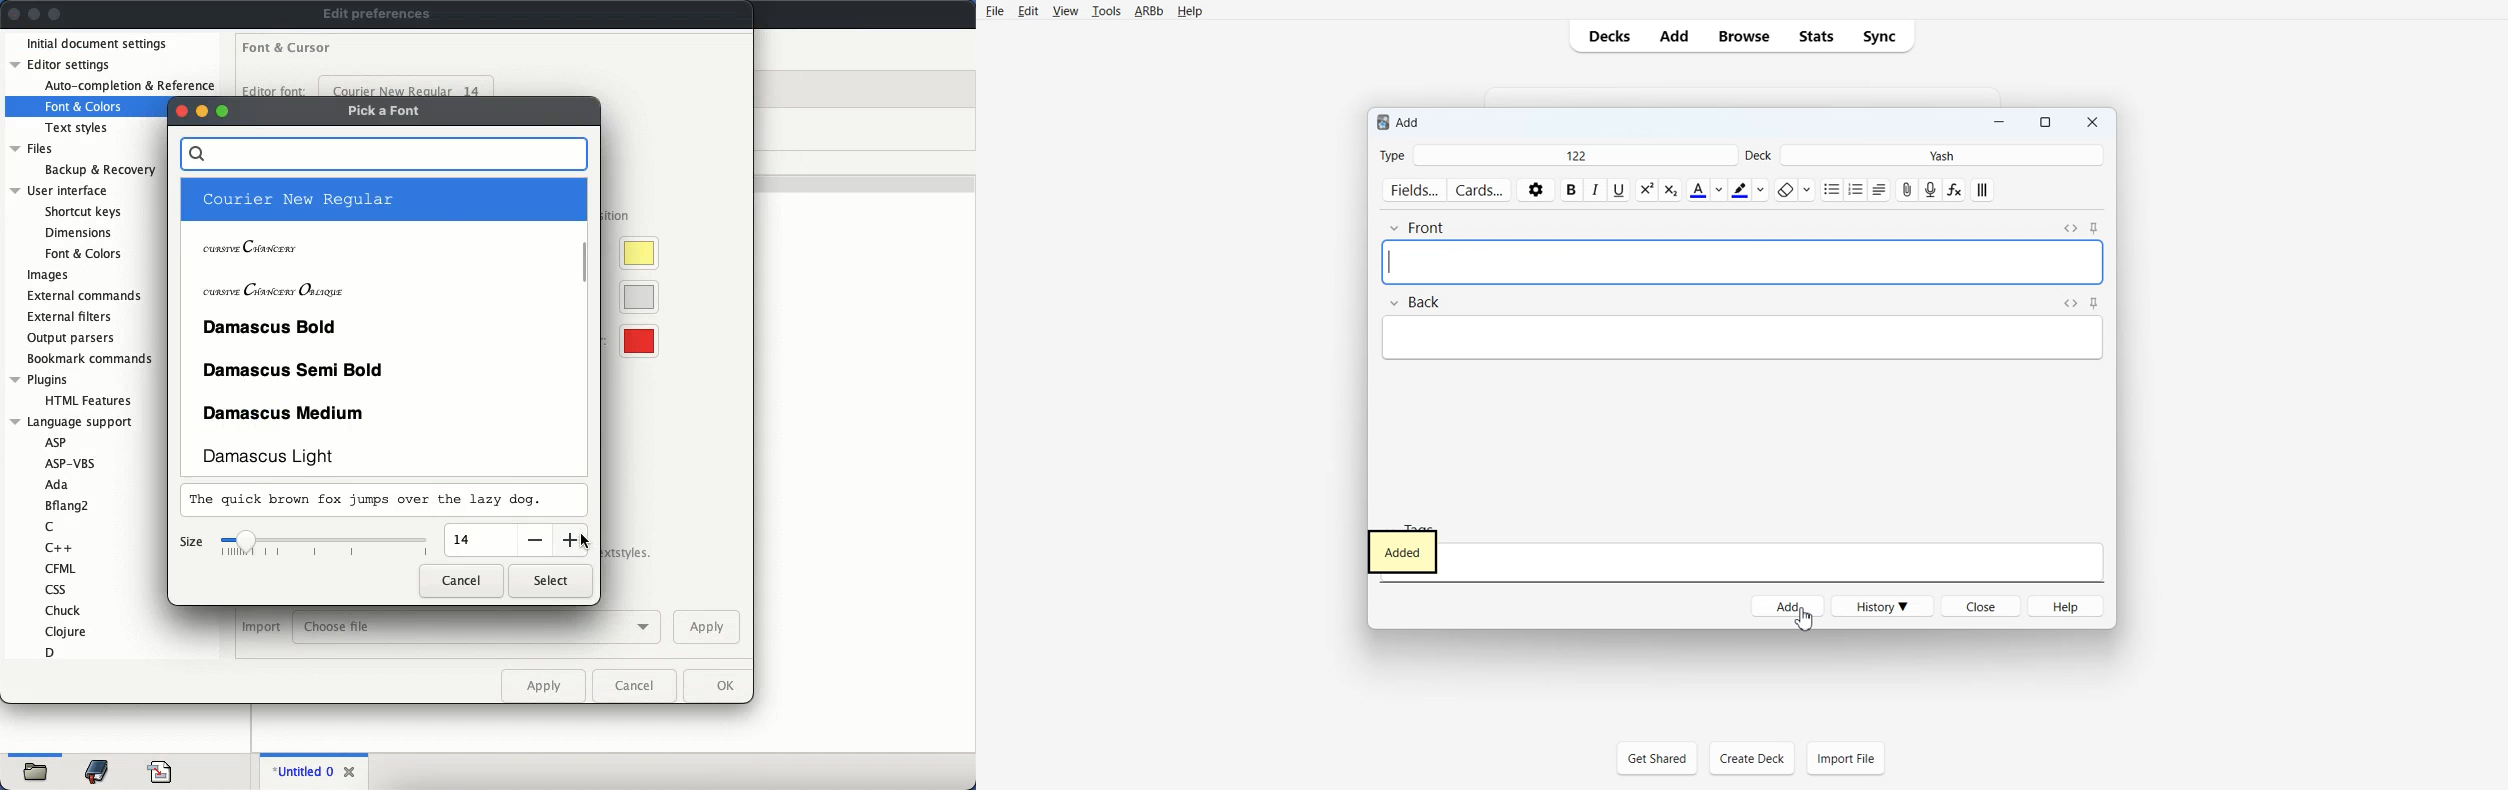 The width and height of the screenshot is (2520, 812). Describe the element at coordinates (1888, 610) in the screenshot. I see `history` at that location.